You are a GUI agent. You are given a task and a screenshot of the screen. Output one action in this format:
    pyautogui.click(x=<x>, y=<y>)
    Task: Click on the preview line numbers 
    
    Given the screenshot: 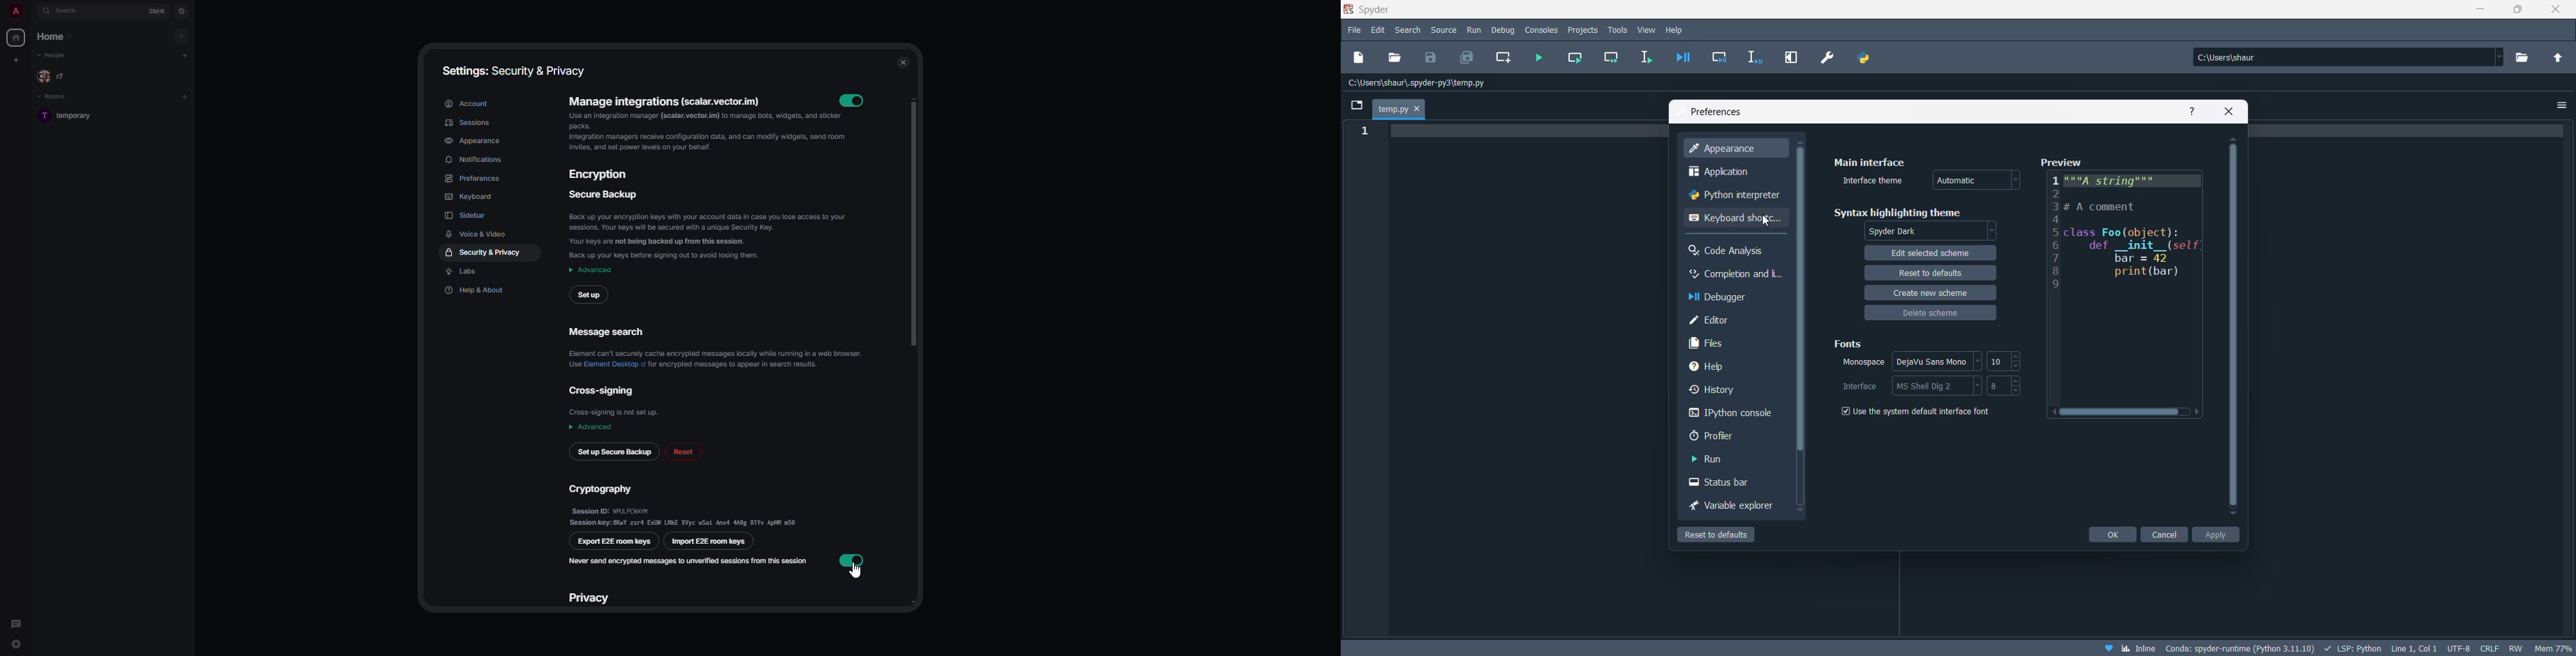 What is the action you would take?
    pyautogui.click(x=2057, y=232)
    